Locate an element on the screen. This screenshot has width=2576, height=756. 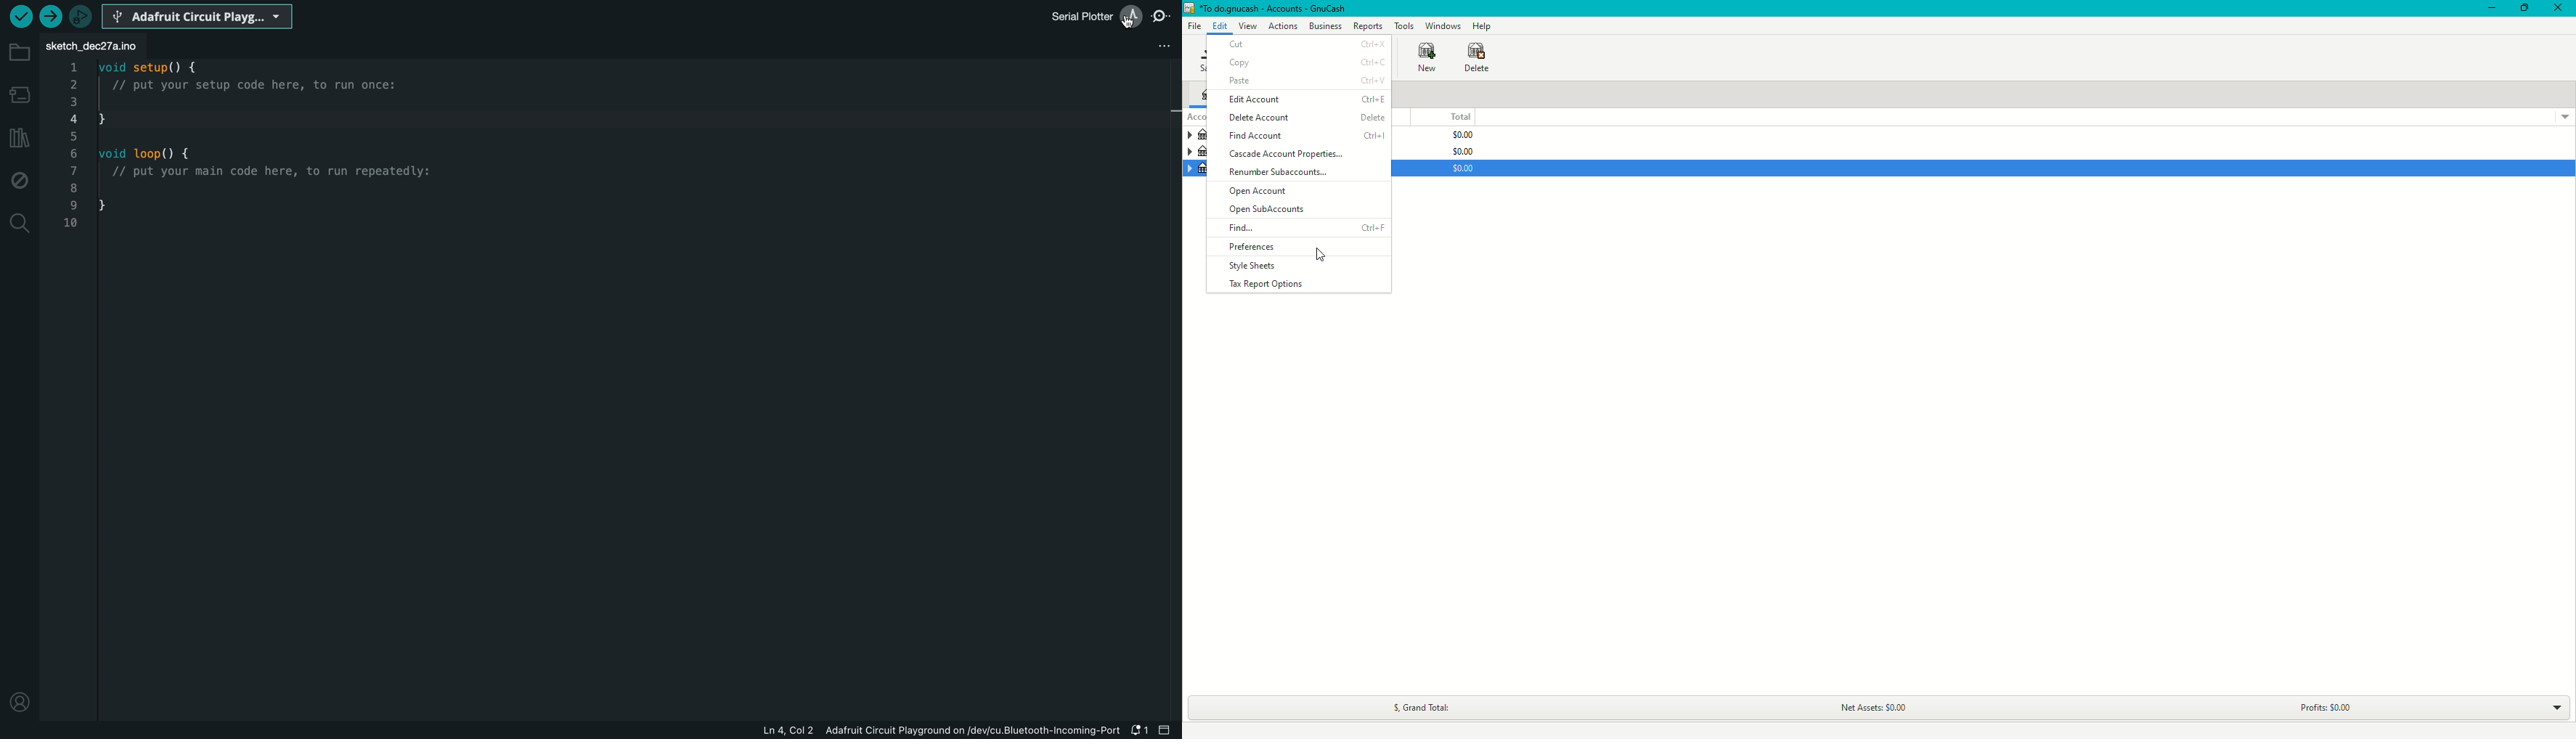
Total is located at coordinates (1457, 115).